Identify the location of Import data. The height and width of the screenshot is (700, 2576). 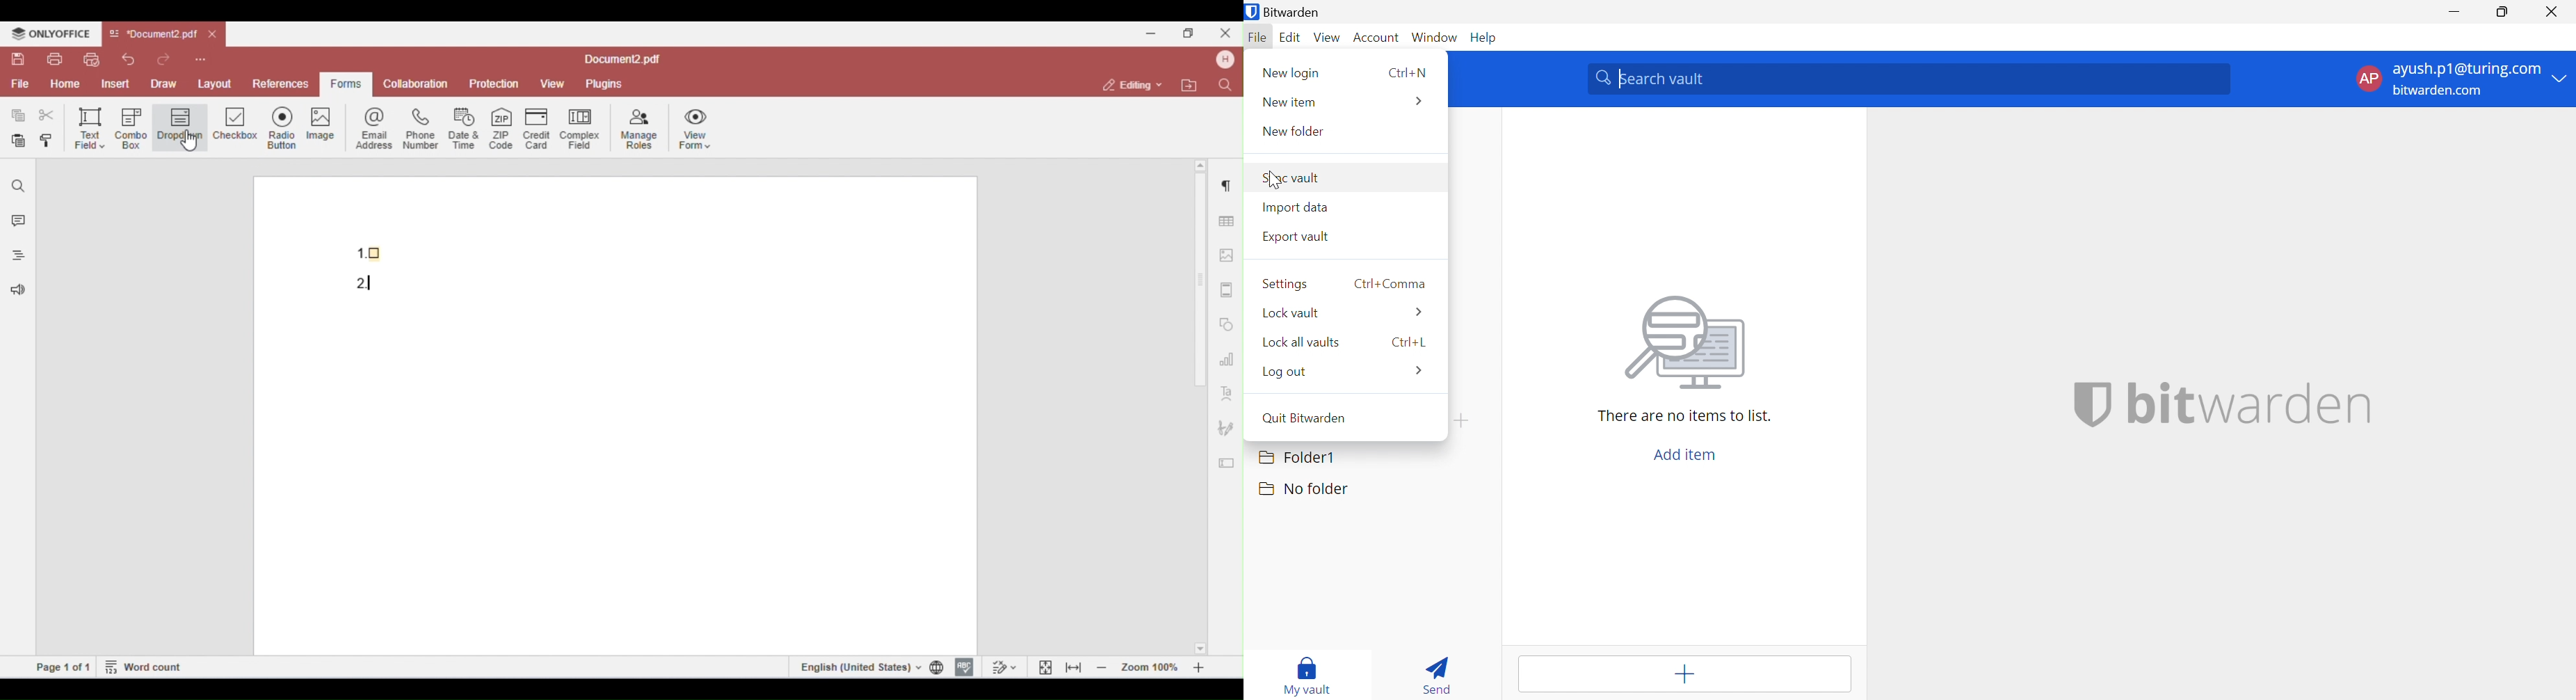
(1296, 207).